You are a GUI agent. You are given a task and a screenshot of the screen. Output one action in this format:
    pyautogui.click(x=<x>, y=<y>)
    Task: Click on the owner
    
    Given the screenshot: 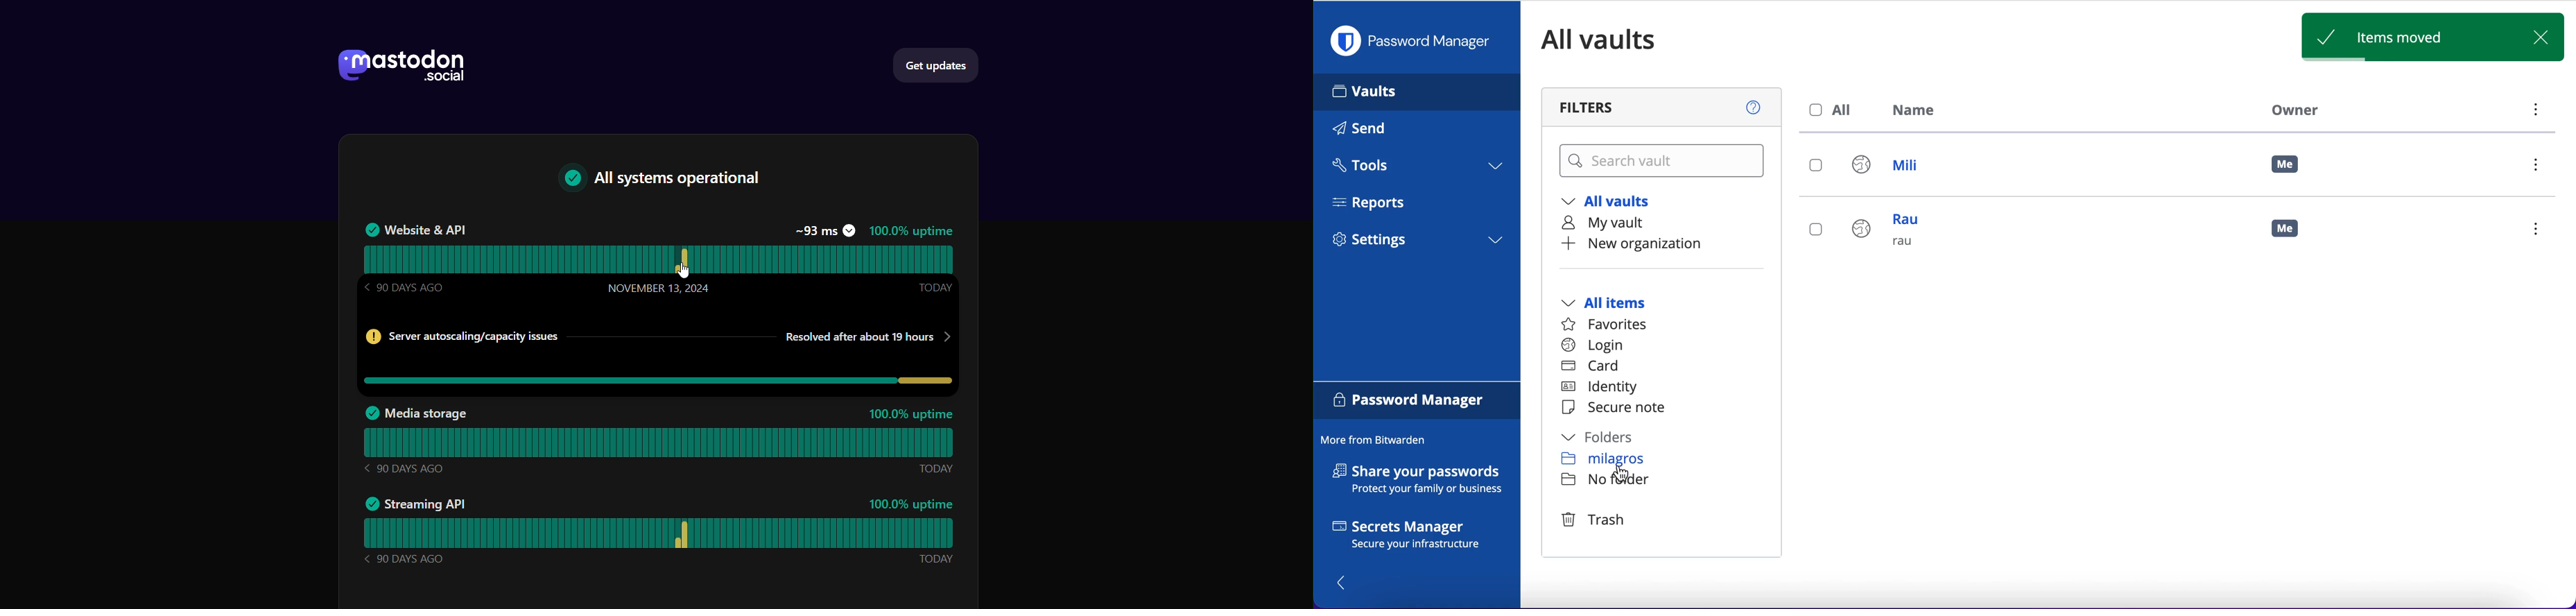 What is the action you would take?
    pyautogui.click(x=2292, y=110)
    